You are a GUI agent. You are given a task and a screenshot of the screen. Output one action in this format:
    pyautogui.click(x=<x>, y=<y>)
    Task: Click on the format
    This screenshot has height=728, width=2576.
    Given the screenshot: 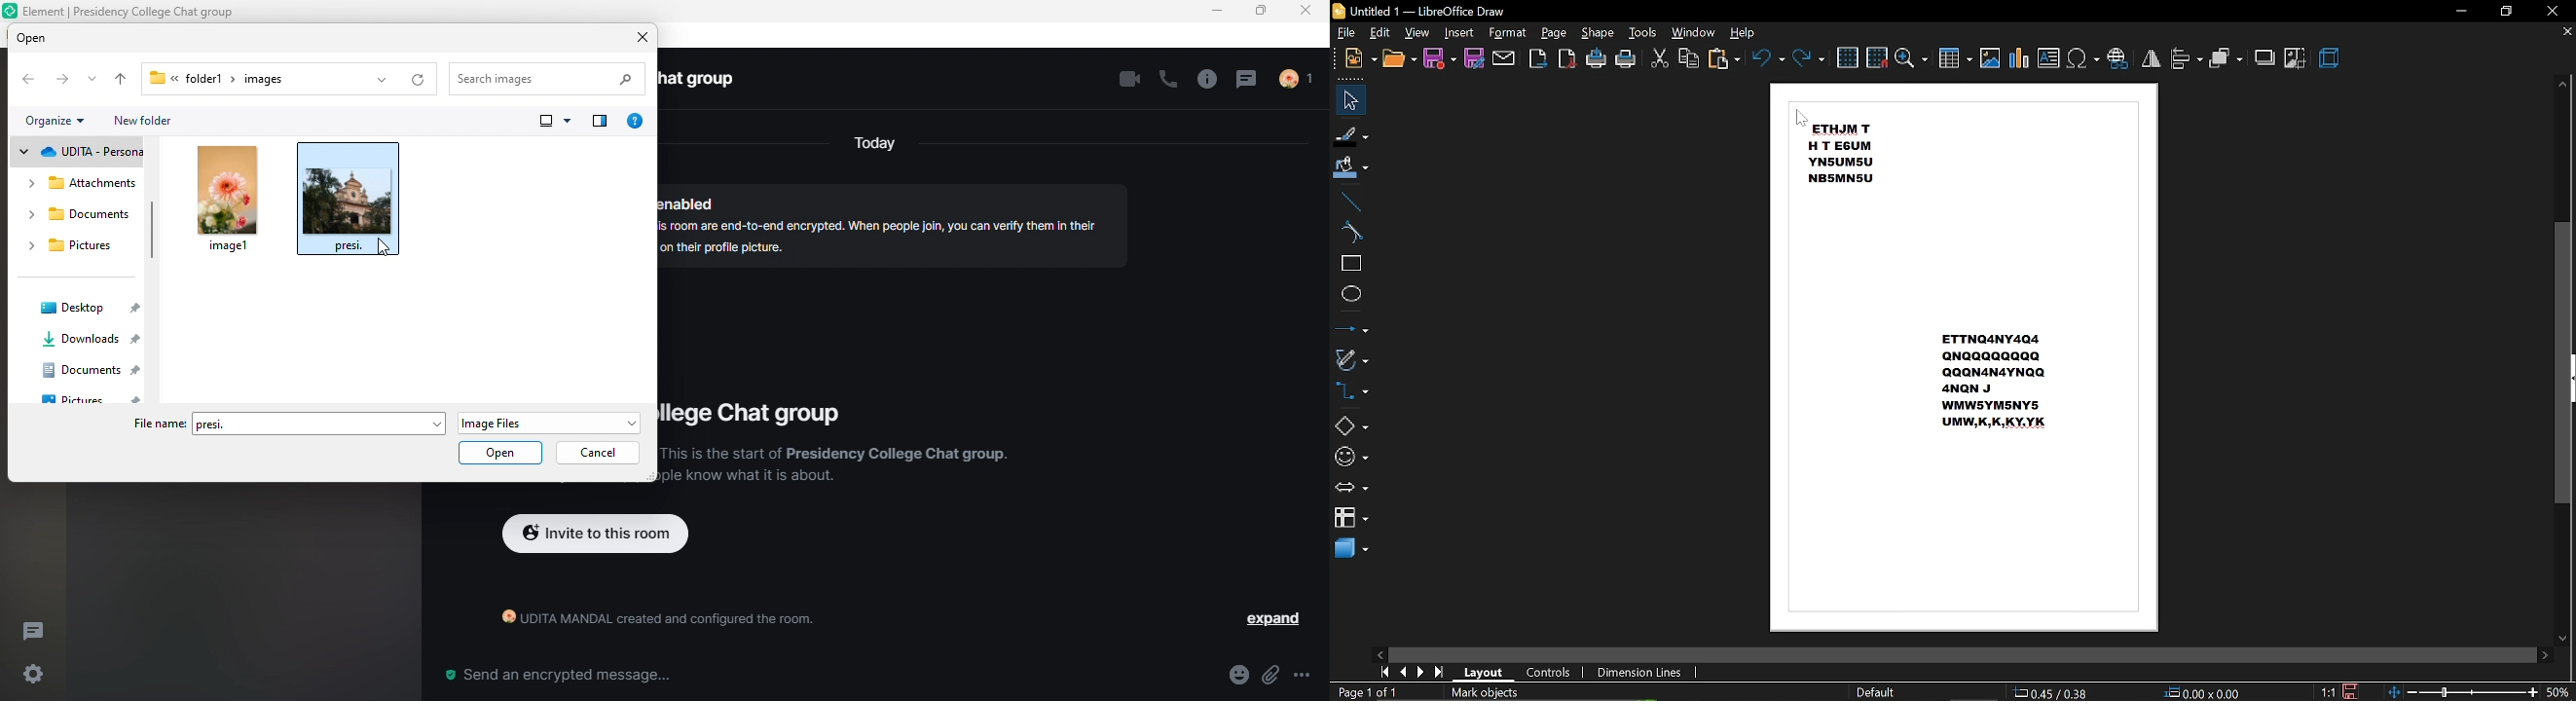 What is the action you would take?
    pyautogui.click(x=1508, y=33)
    